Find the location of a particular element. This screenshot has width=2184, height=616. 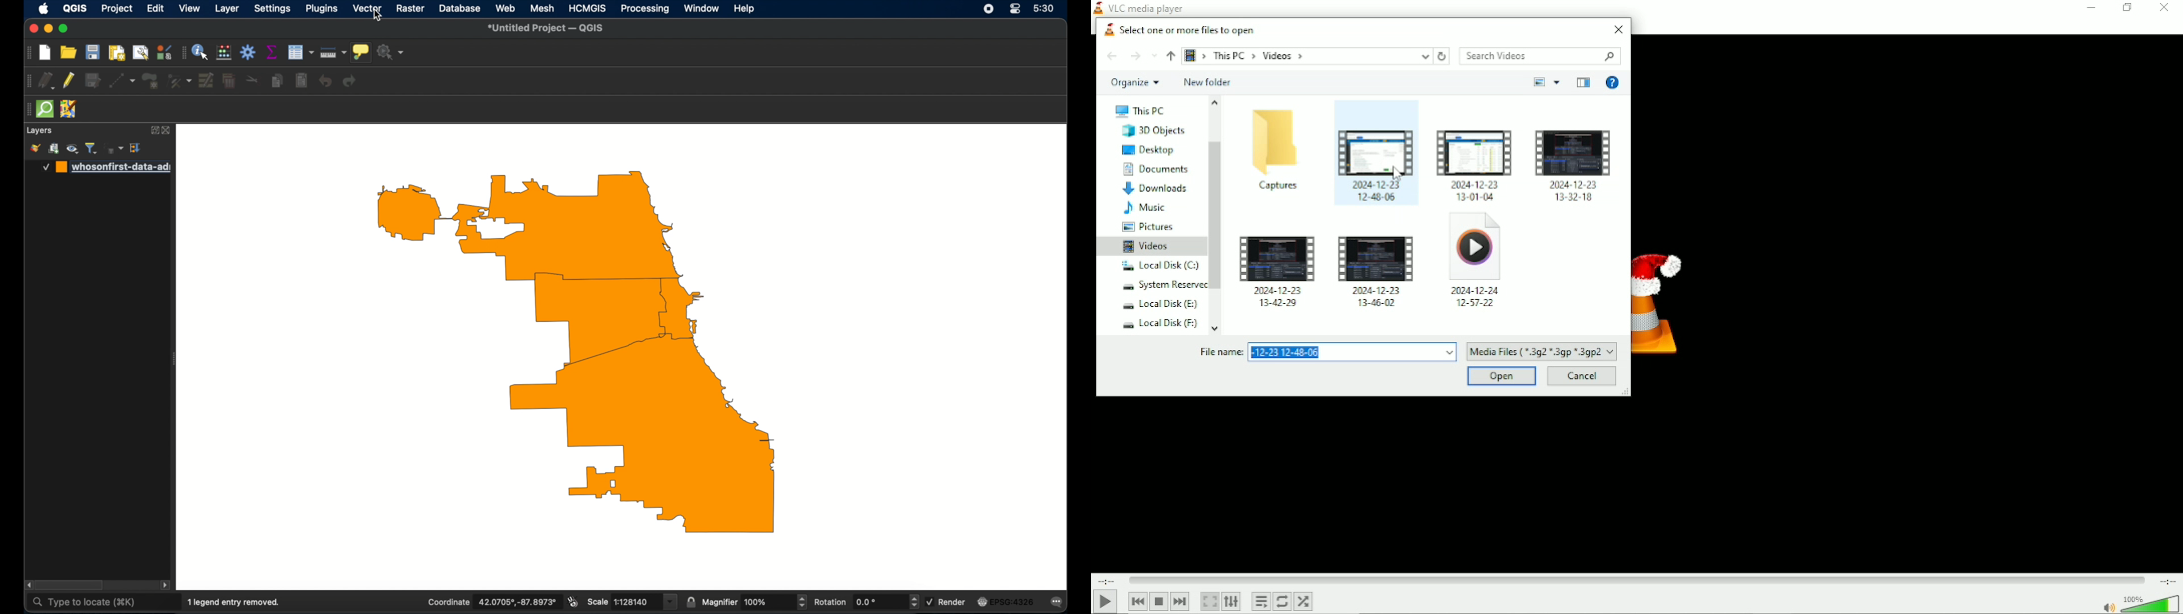

More options is located at coordinates (1557, 83).